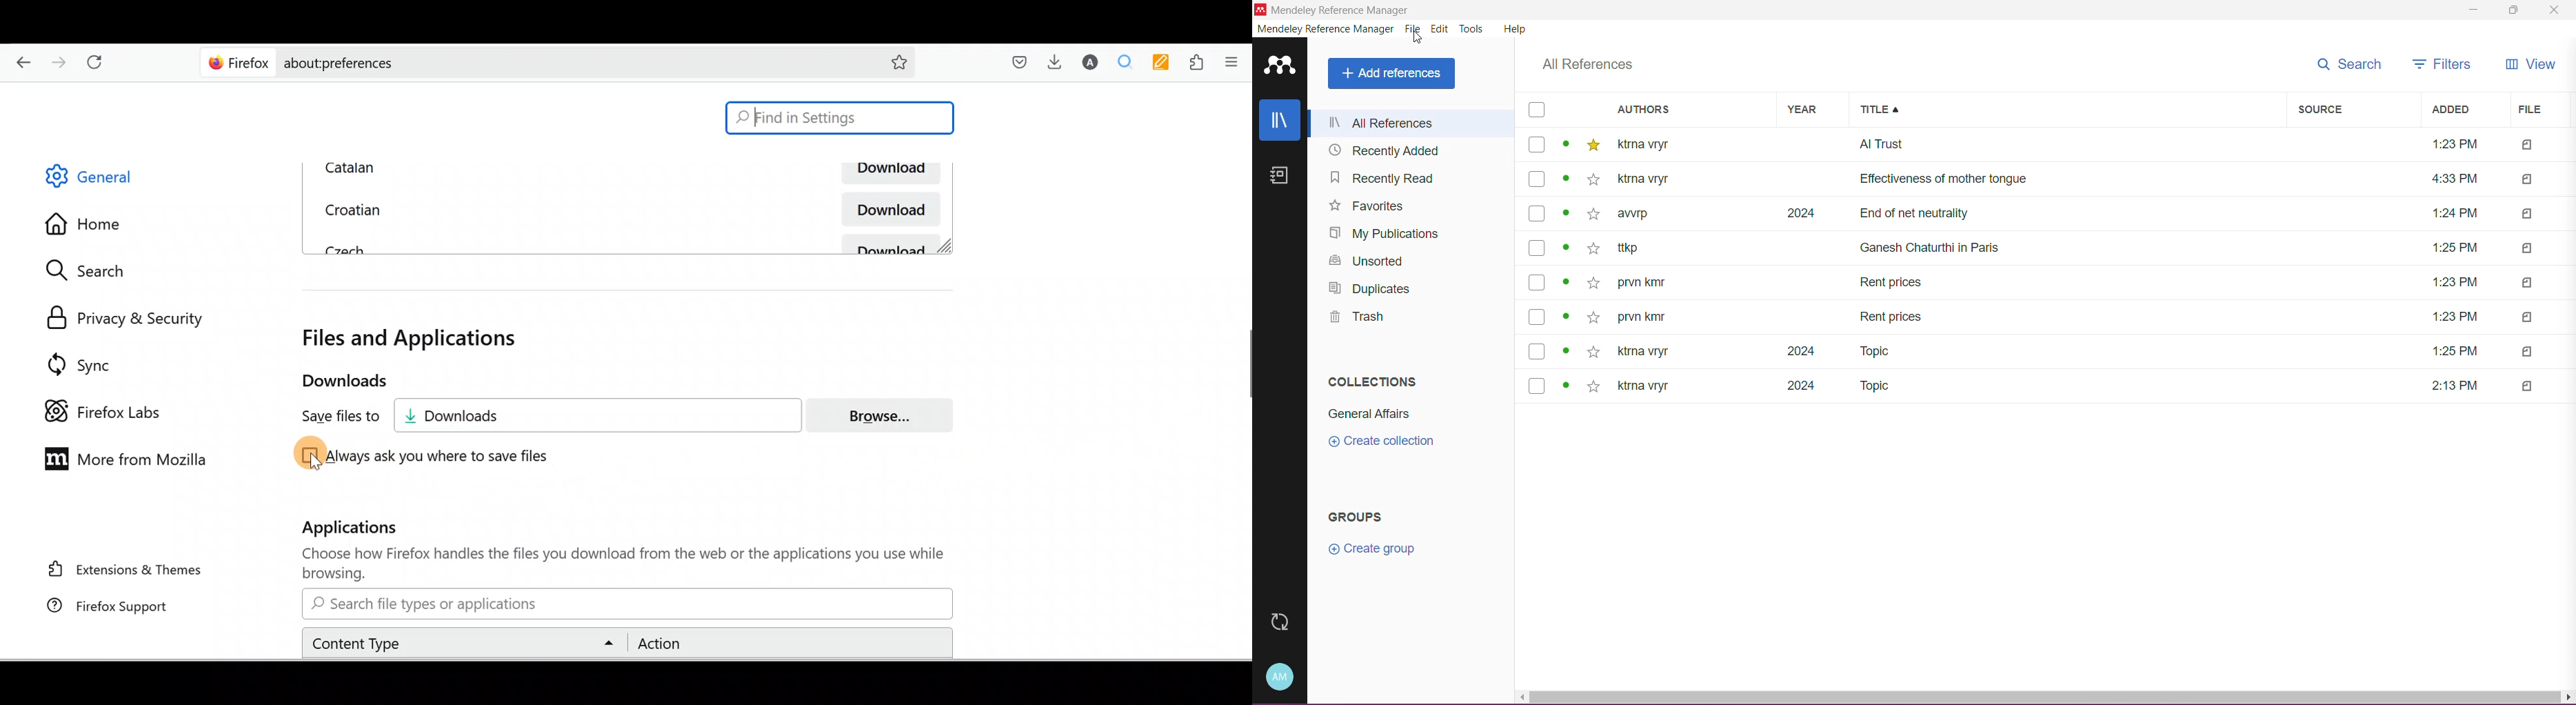 This screenshot has height=728, width=2576. What do you see at coordinates (1199, 61) in the screenshot?
I see `Extensions` at bounding box center [1199, 61].